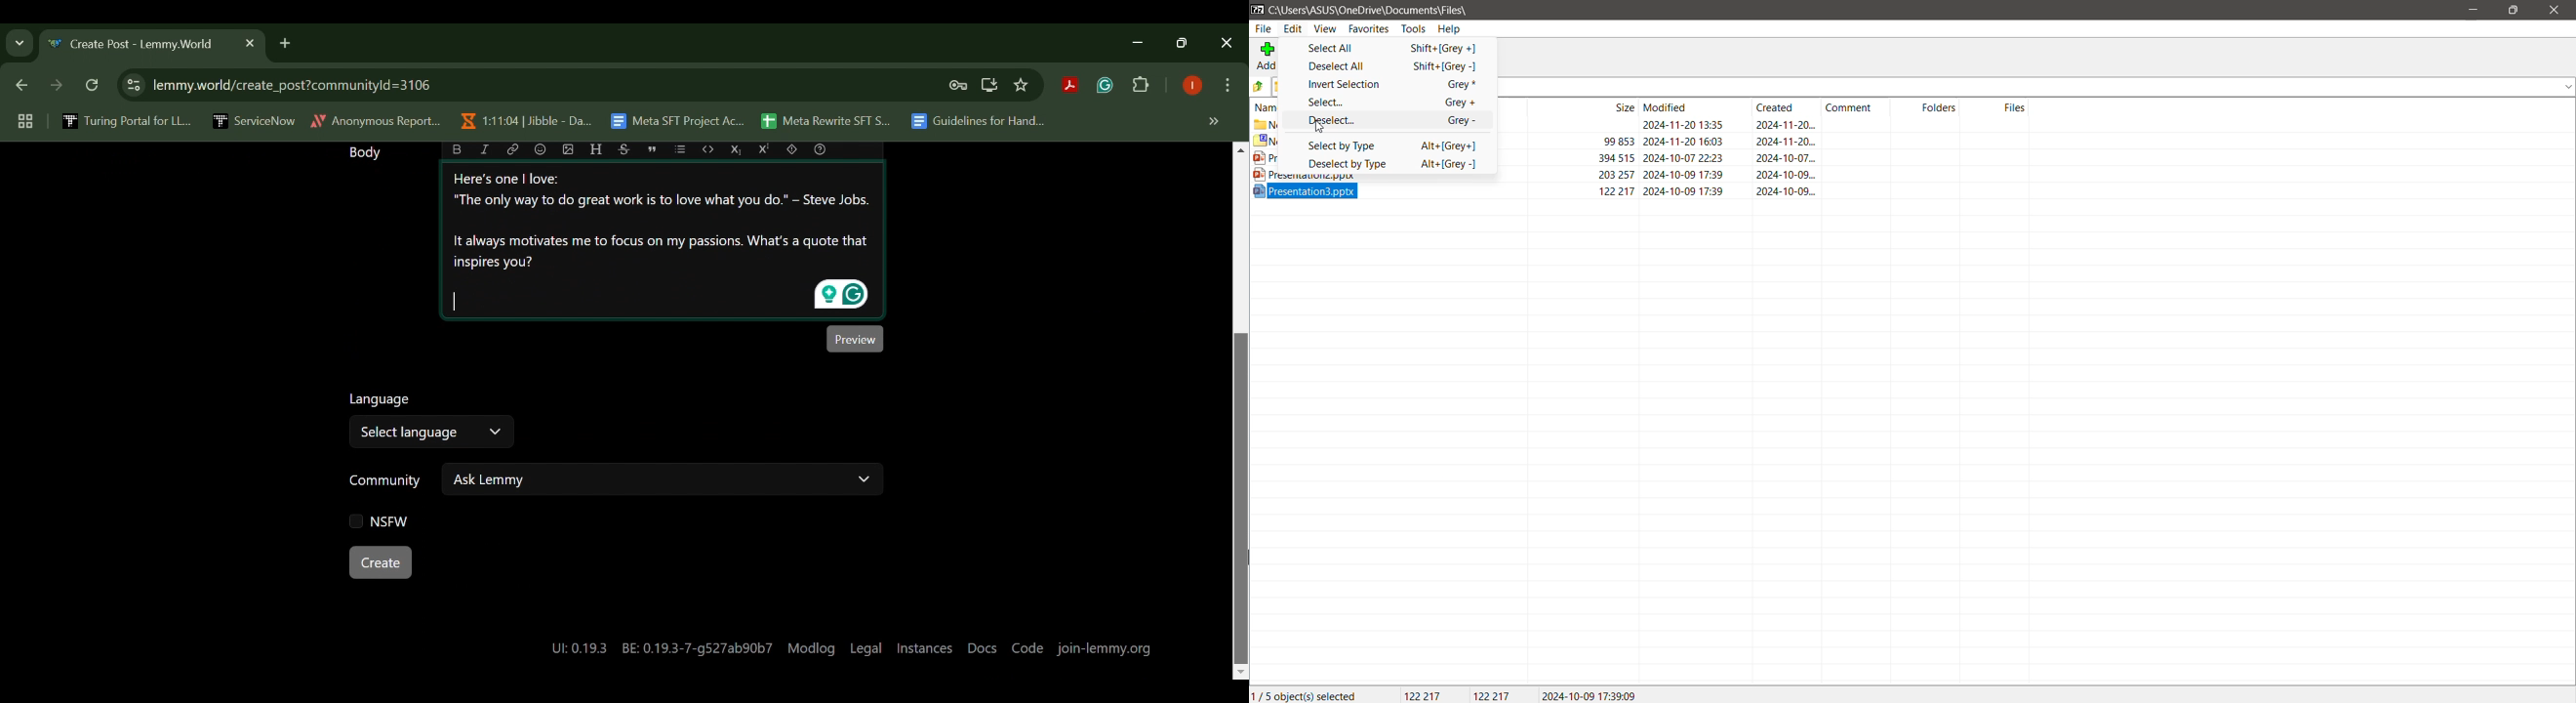 This screenshot has width=2576, height=728. I want to click on Favorites, so click(1367, 30).